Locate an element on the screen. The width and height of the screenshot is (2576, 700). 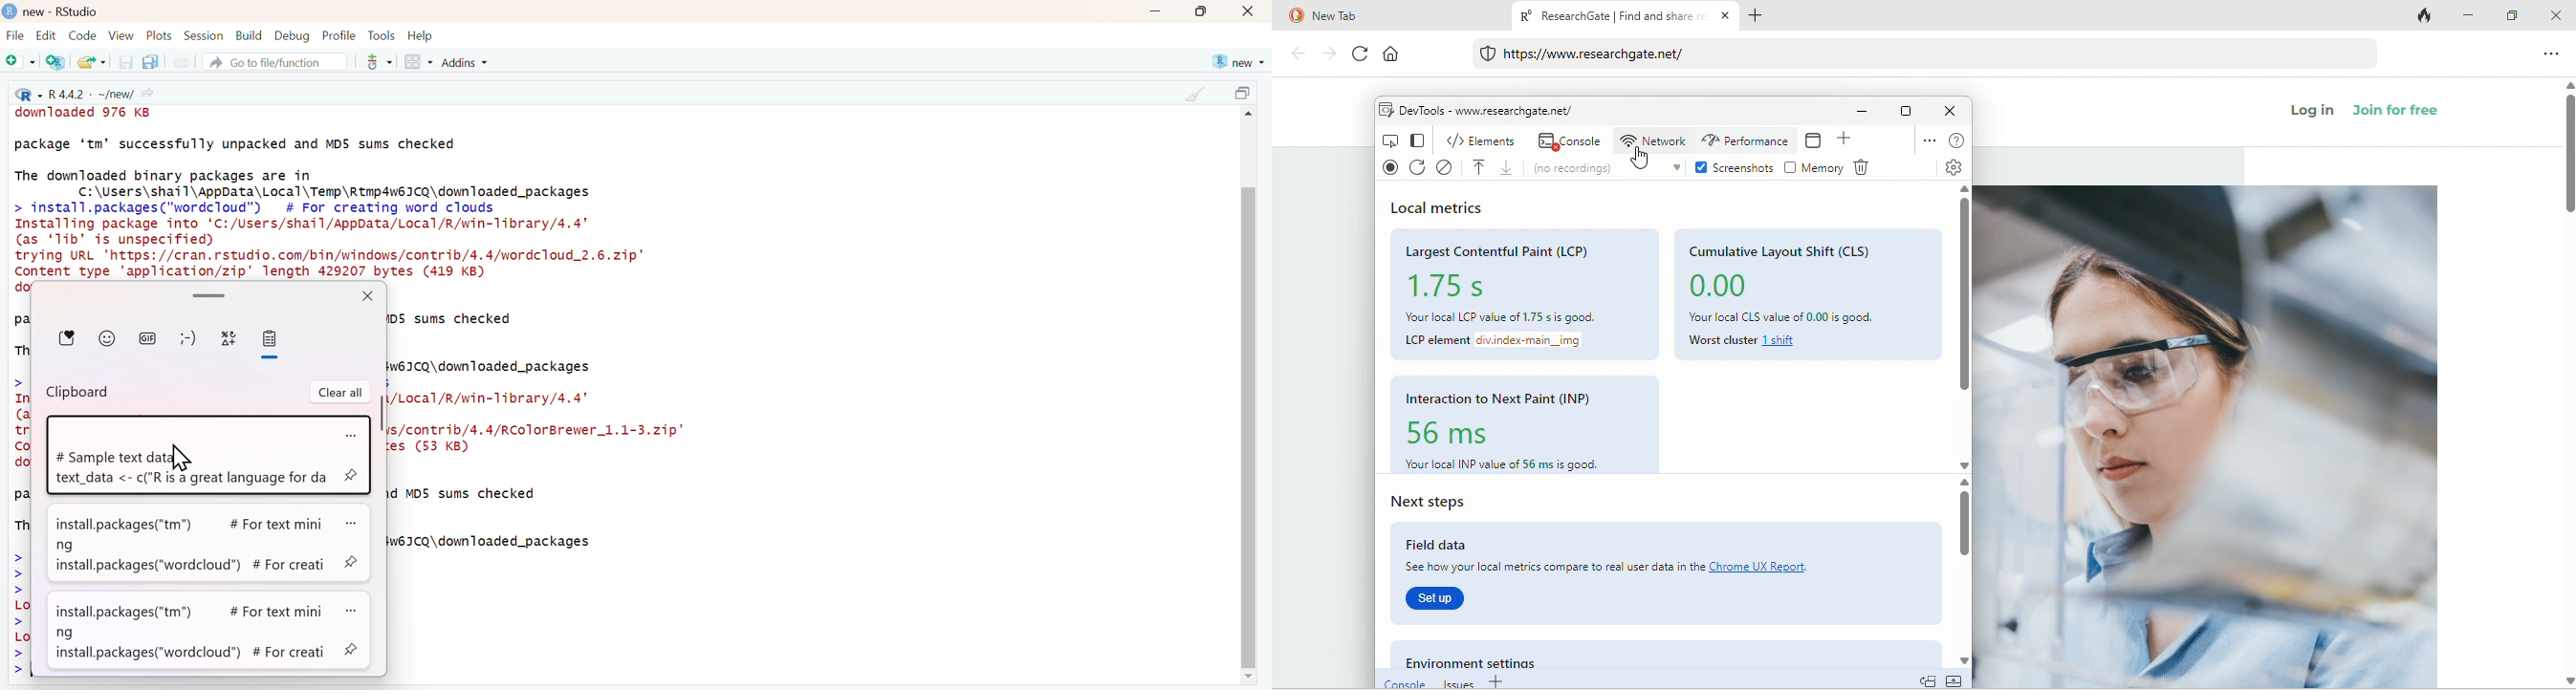
more options is located at coordinates (350, 434).